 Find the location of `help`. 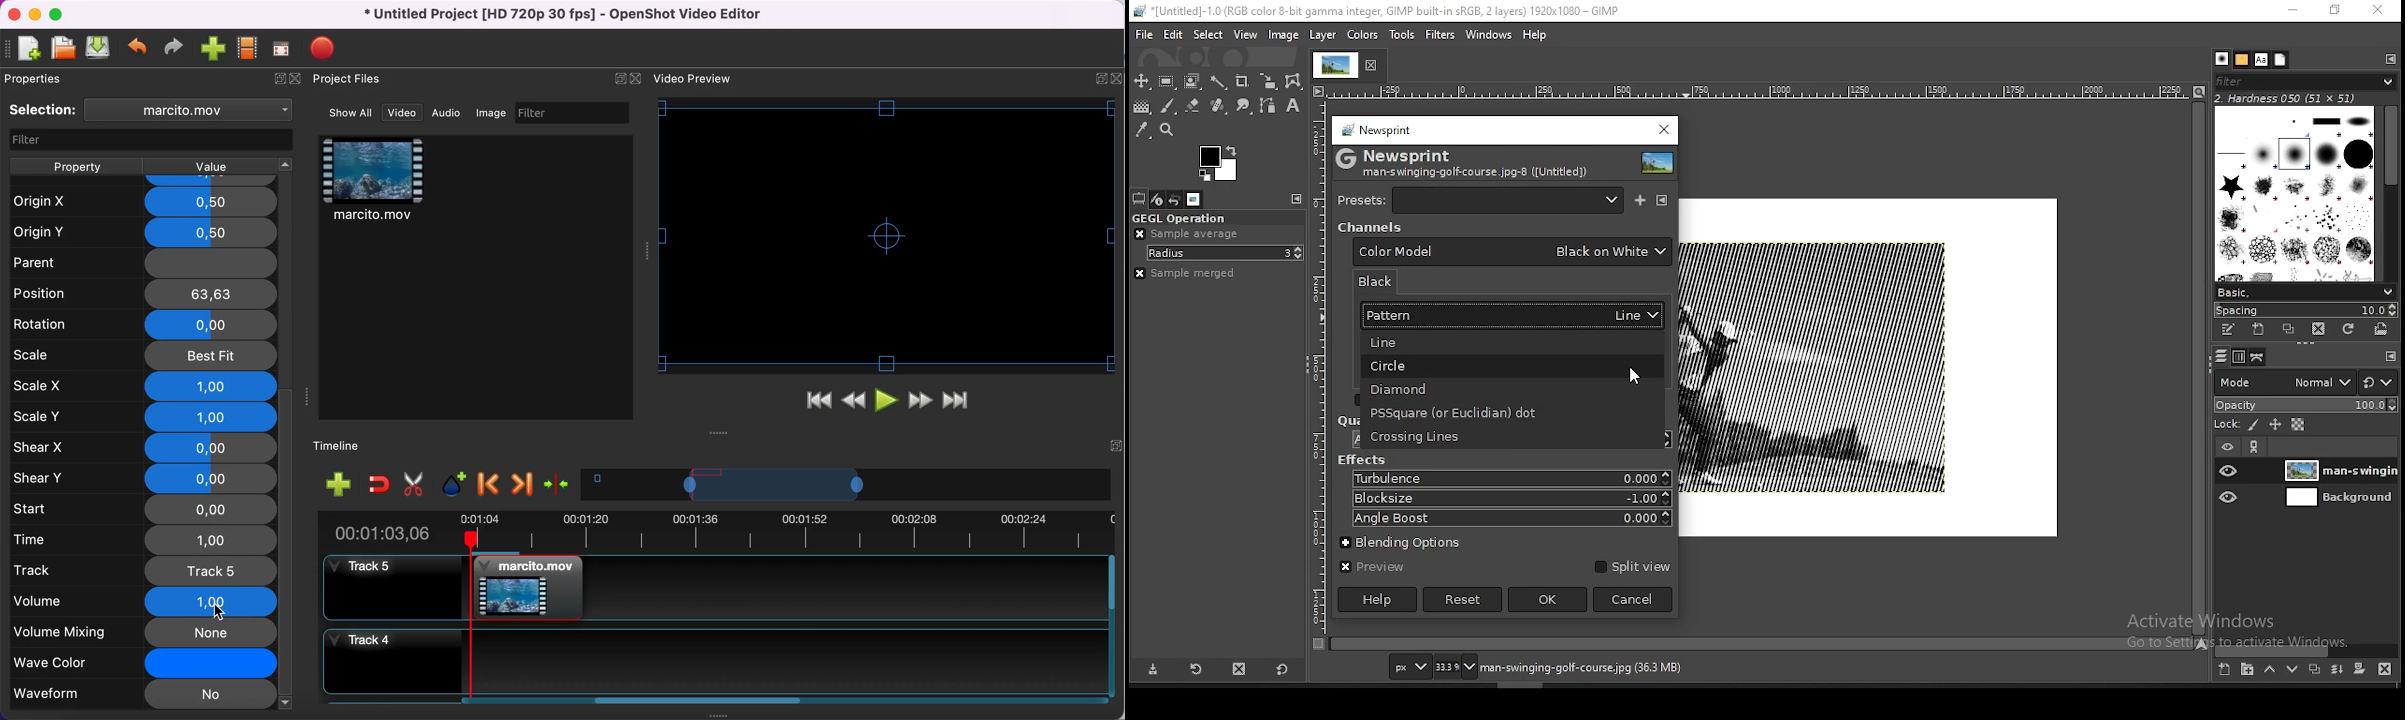

help is located at coordinates (1378, 599).